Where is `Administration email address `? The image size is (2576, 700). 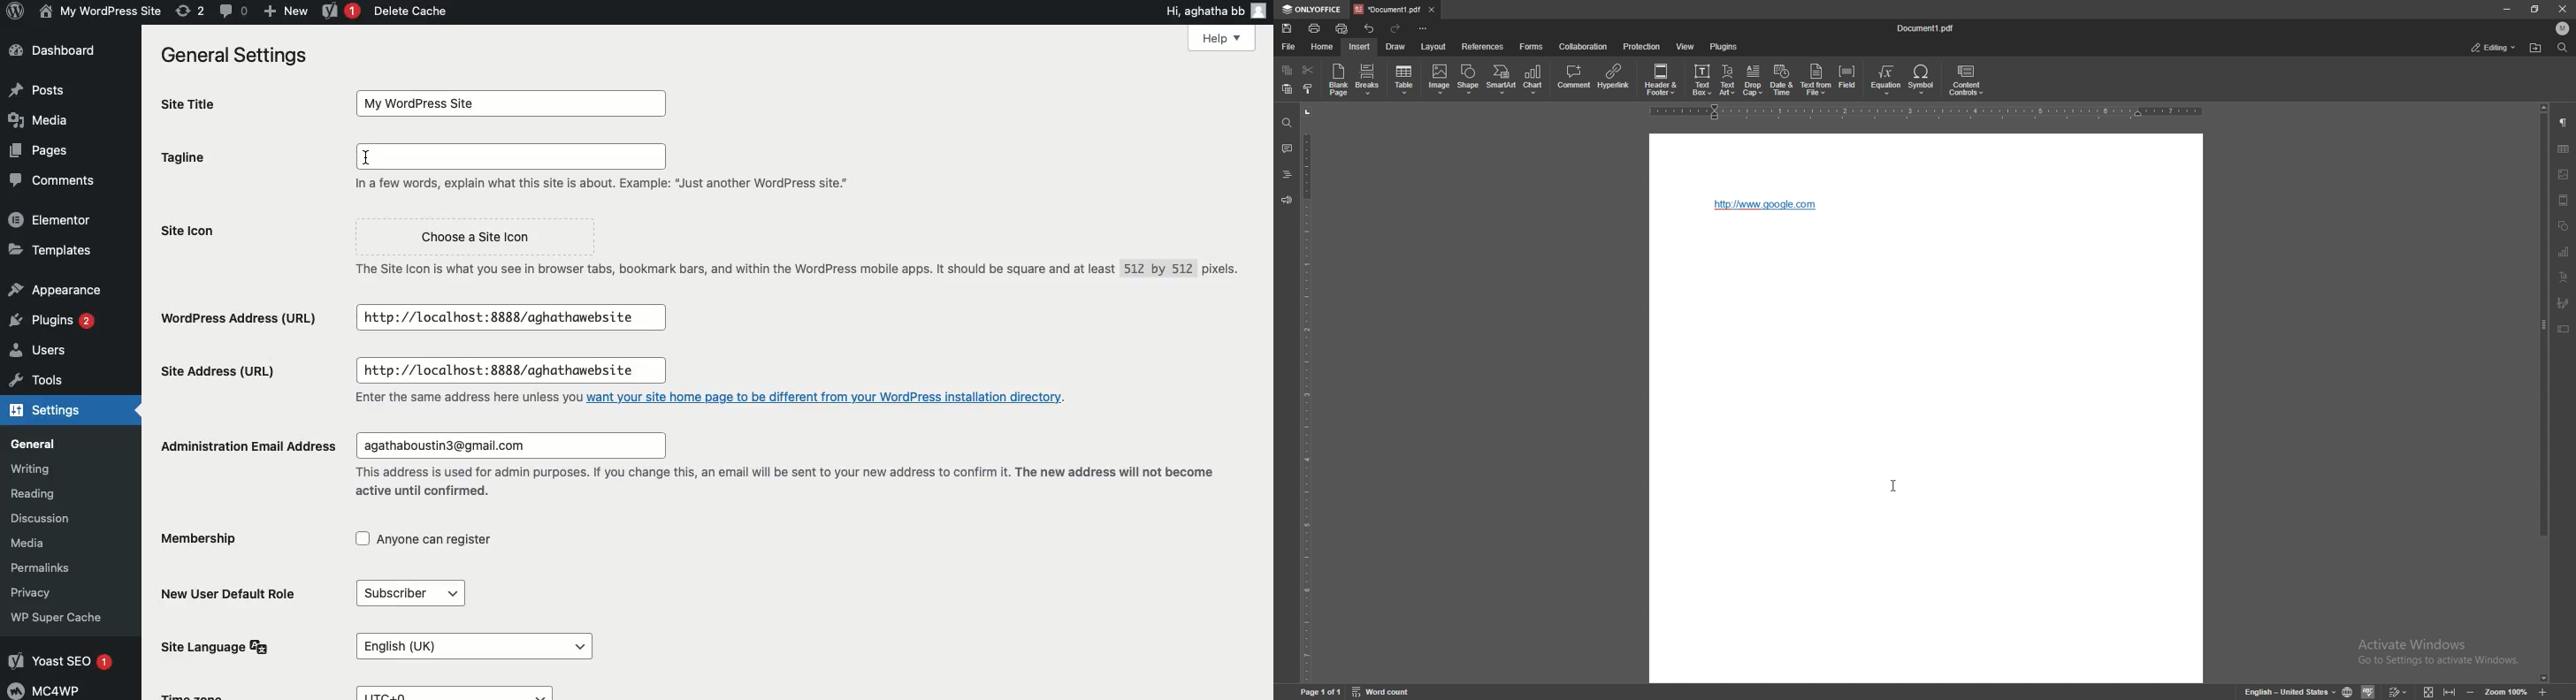 Administration email address  is located at coordinates (241, 445).